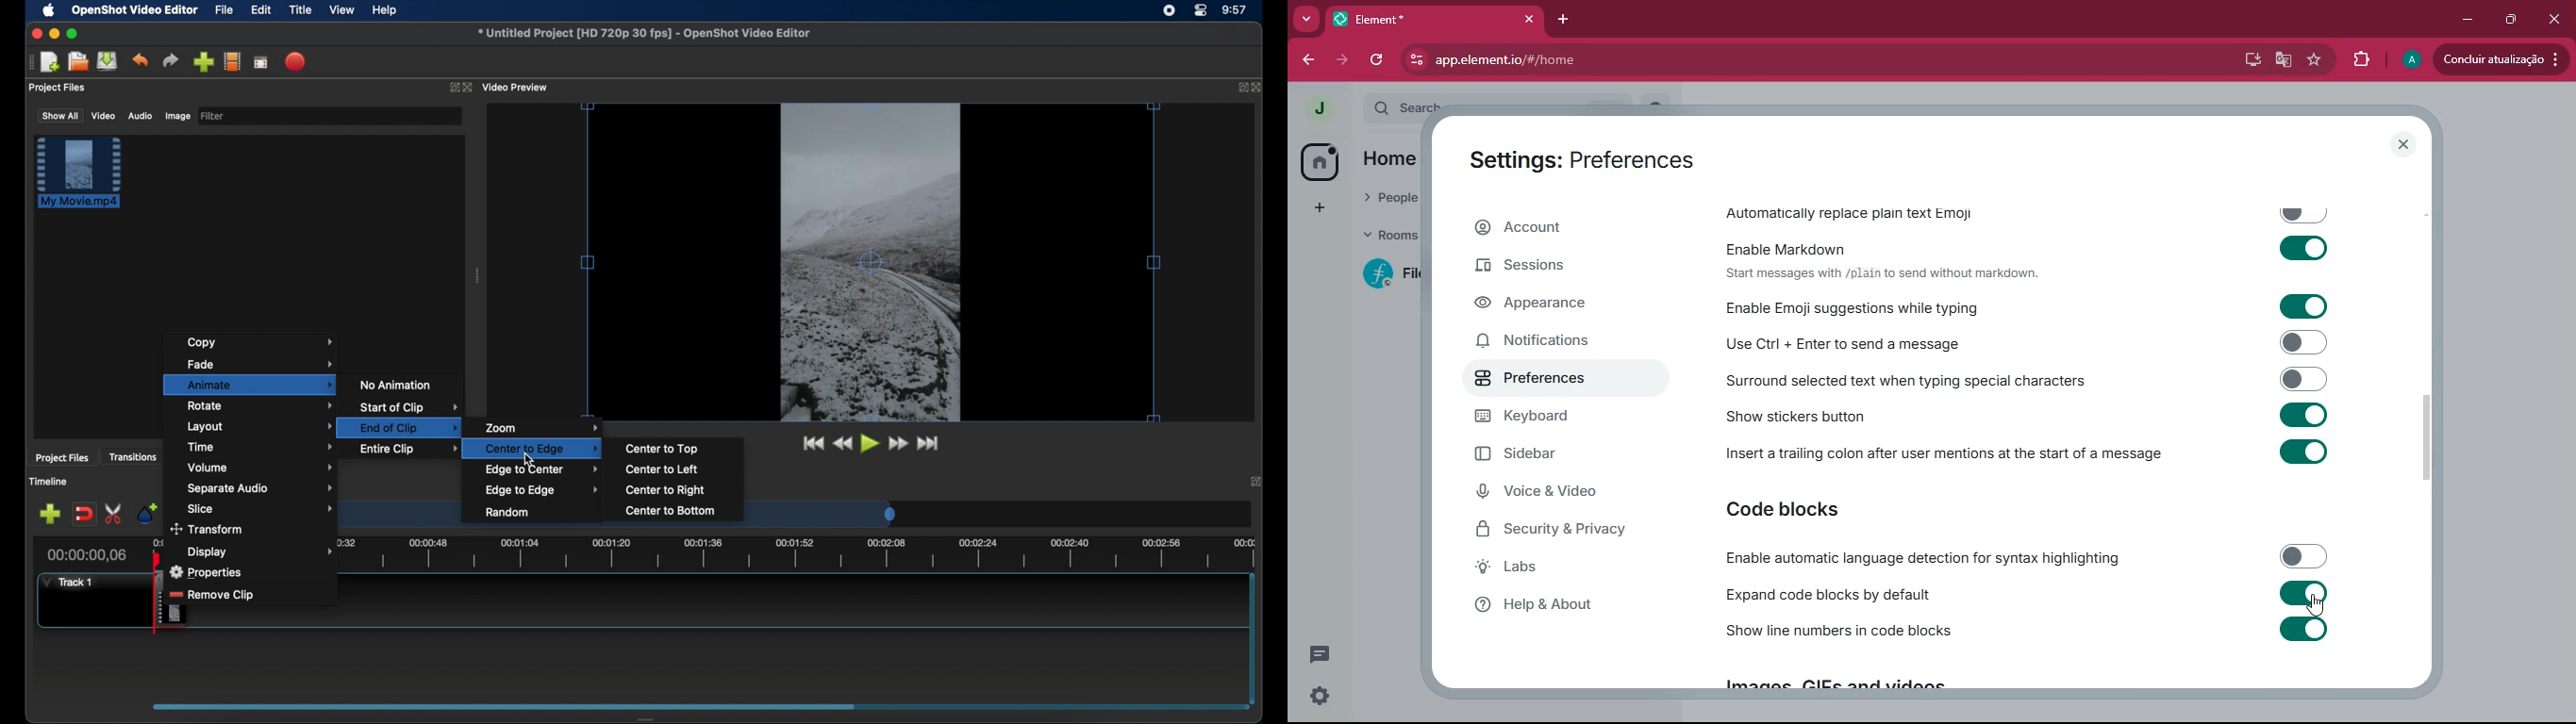  Describe the element at coordinates (2031, 341) in the screenshot. I see `Use Ctrl + Enter to send a message` at that location.